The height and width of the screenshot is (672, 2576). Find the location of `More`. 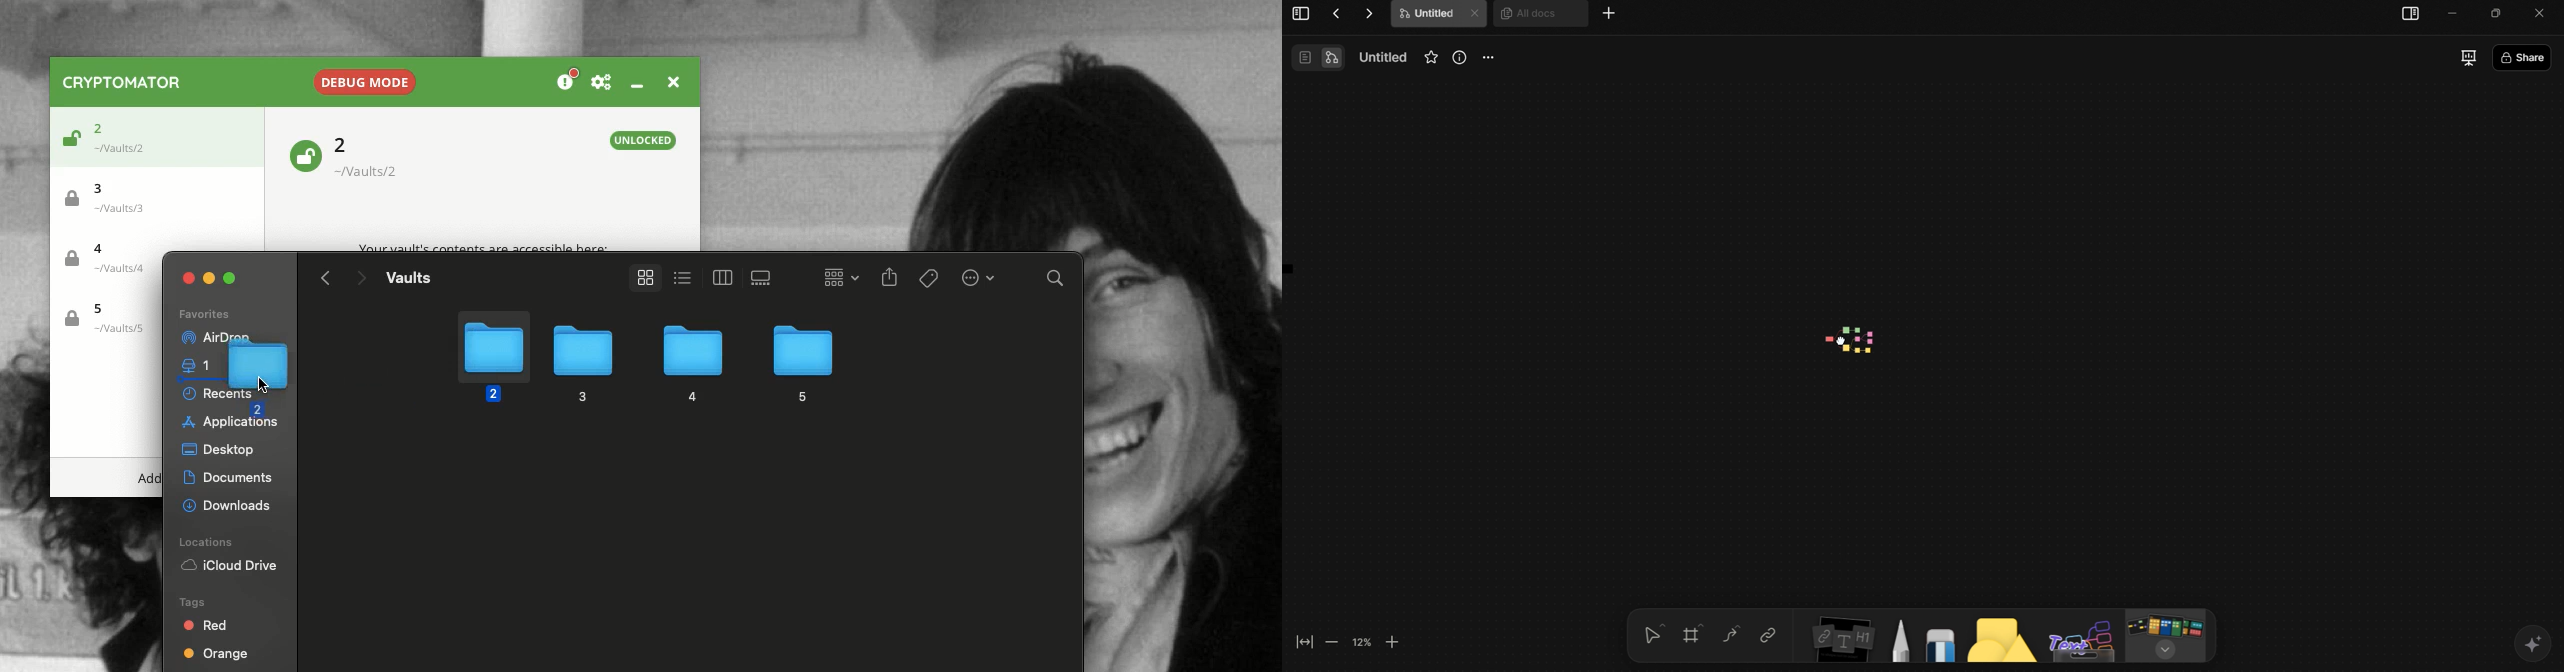

More is located at coordinates (1609, 14).